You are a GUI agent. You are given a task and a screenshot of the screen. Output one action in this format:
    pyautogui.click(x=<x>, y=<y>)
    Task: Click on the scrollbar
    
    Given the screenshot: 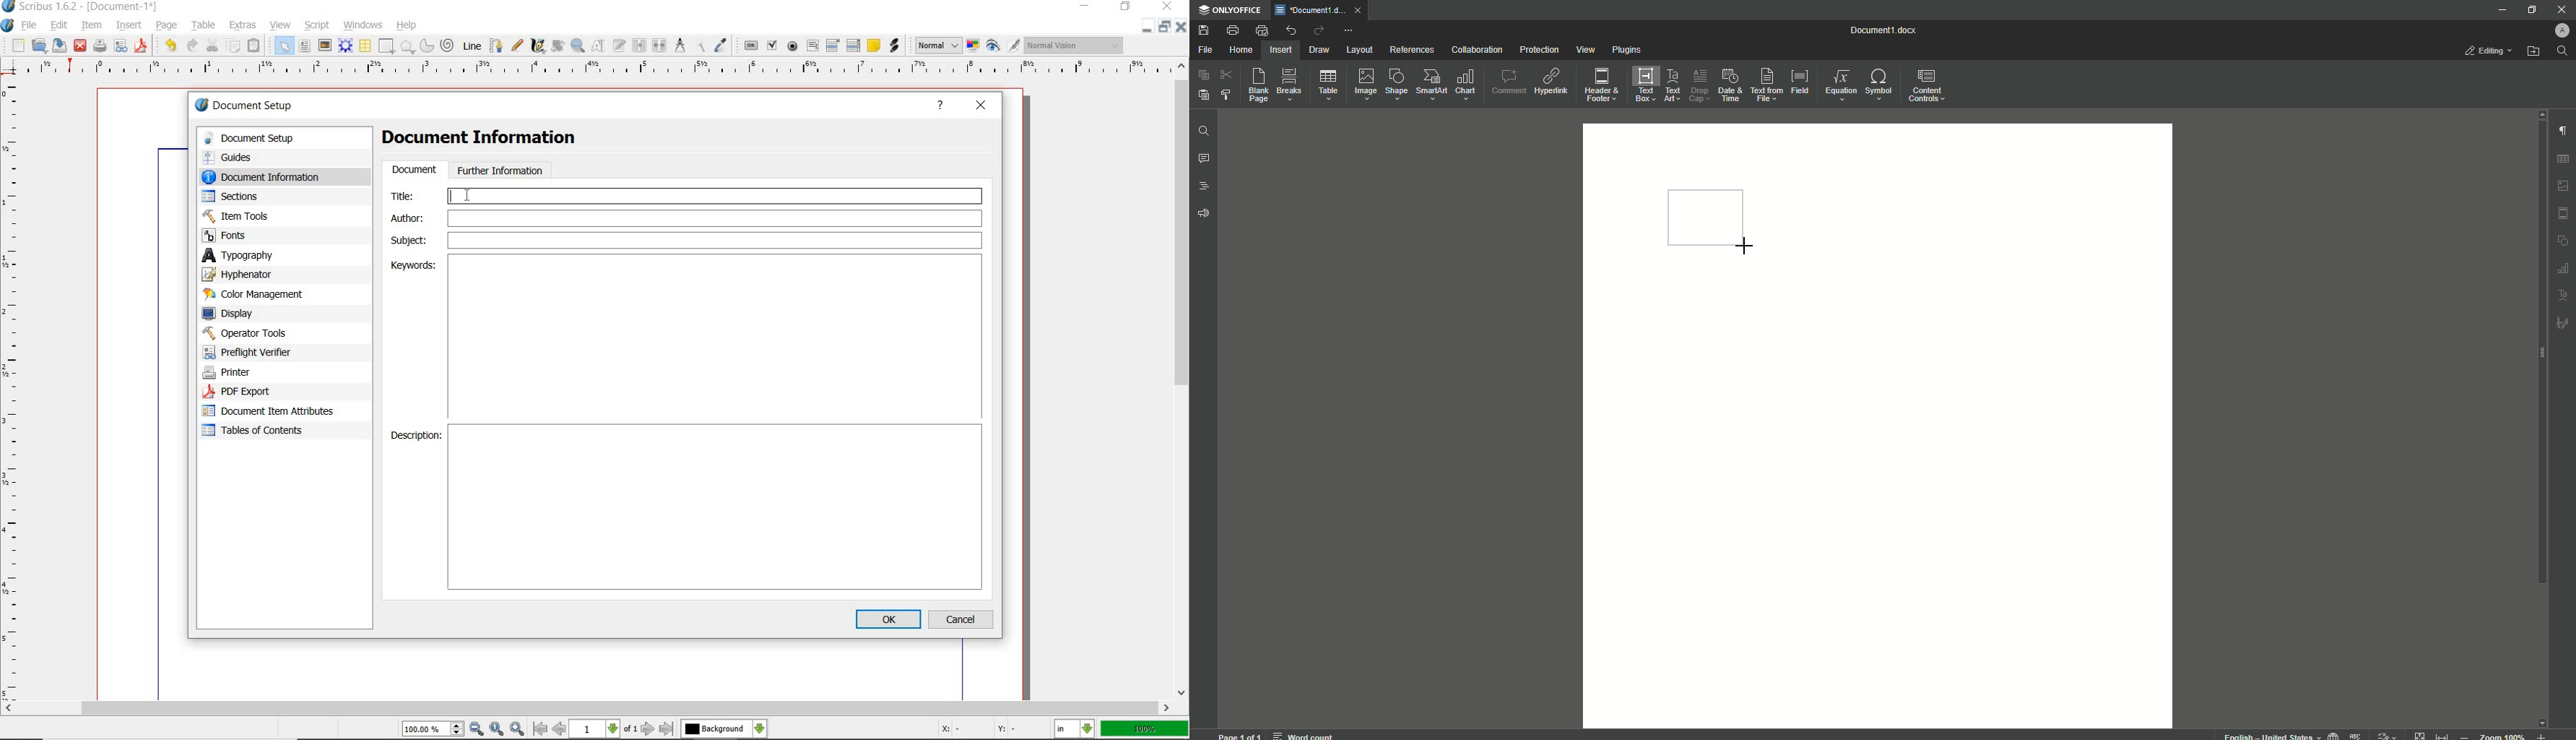 What is the action you would take?
    pyautogui.click(x=1183, y=380)
    